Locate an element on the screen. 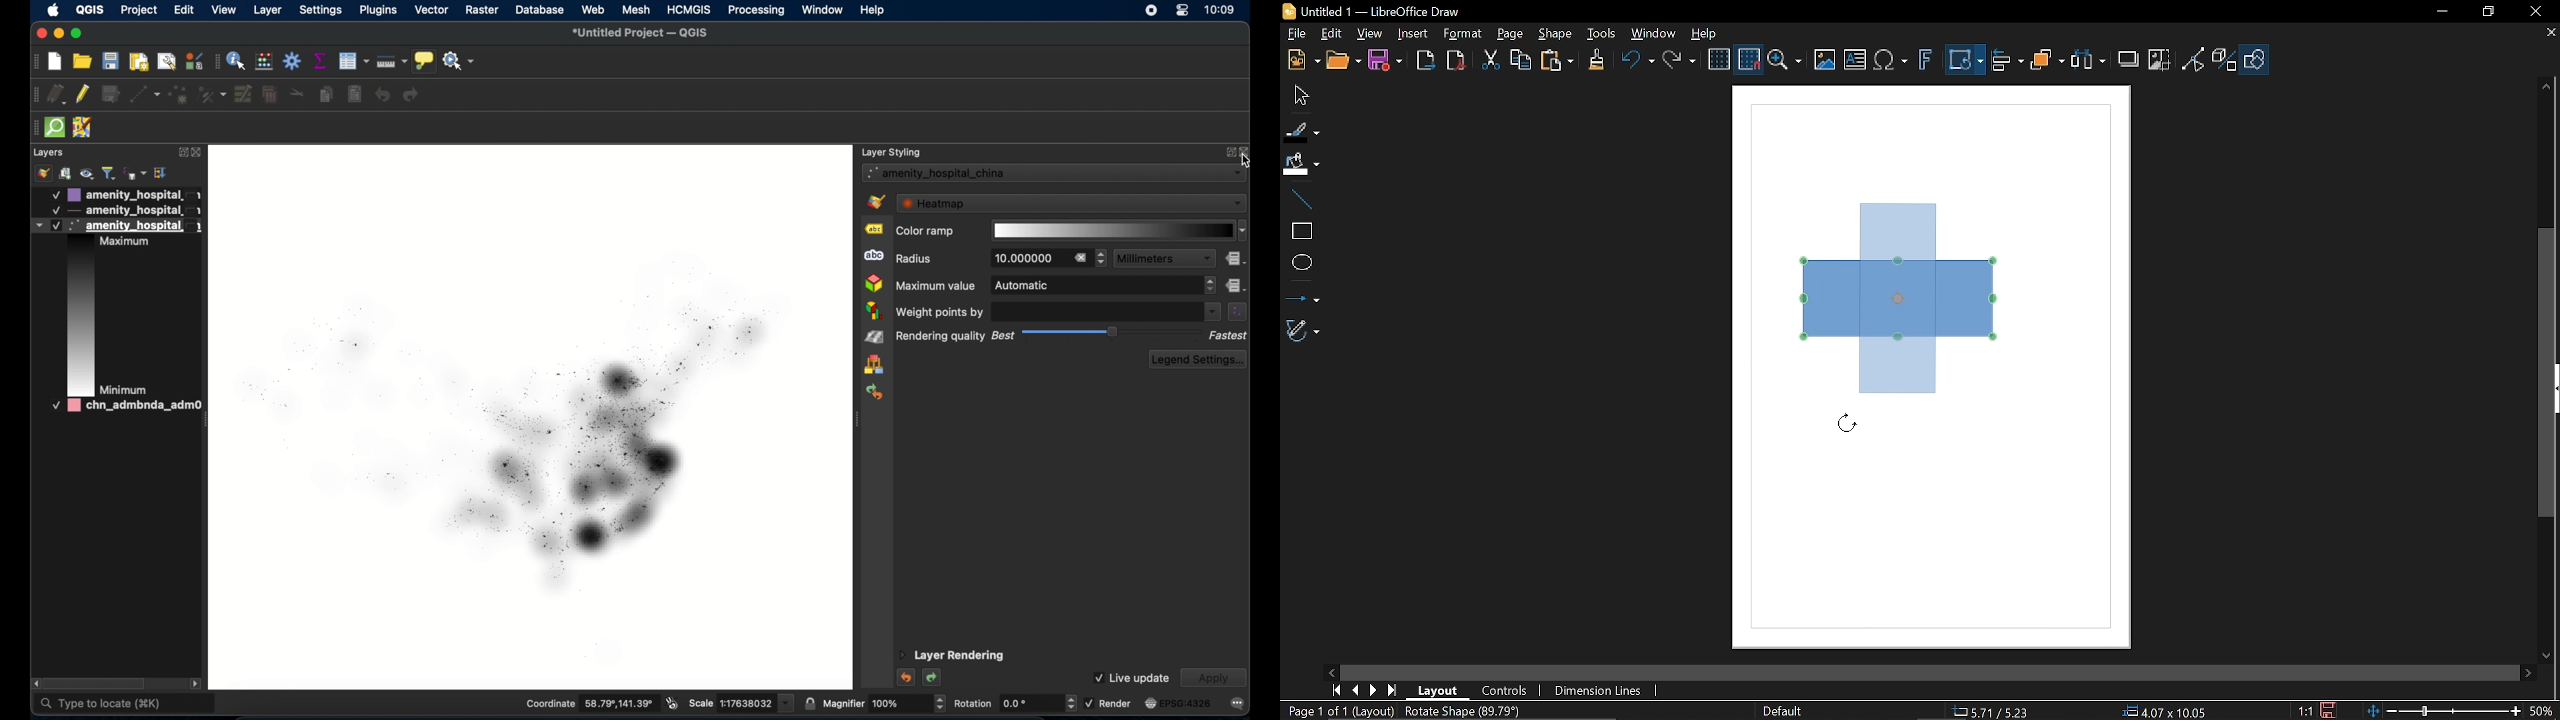 This screenshot has width=2576, height=728. Export  is located at coordinates (1425, 61).